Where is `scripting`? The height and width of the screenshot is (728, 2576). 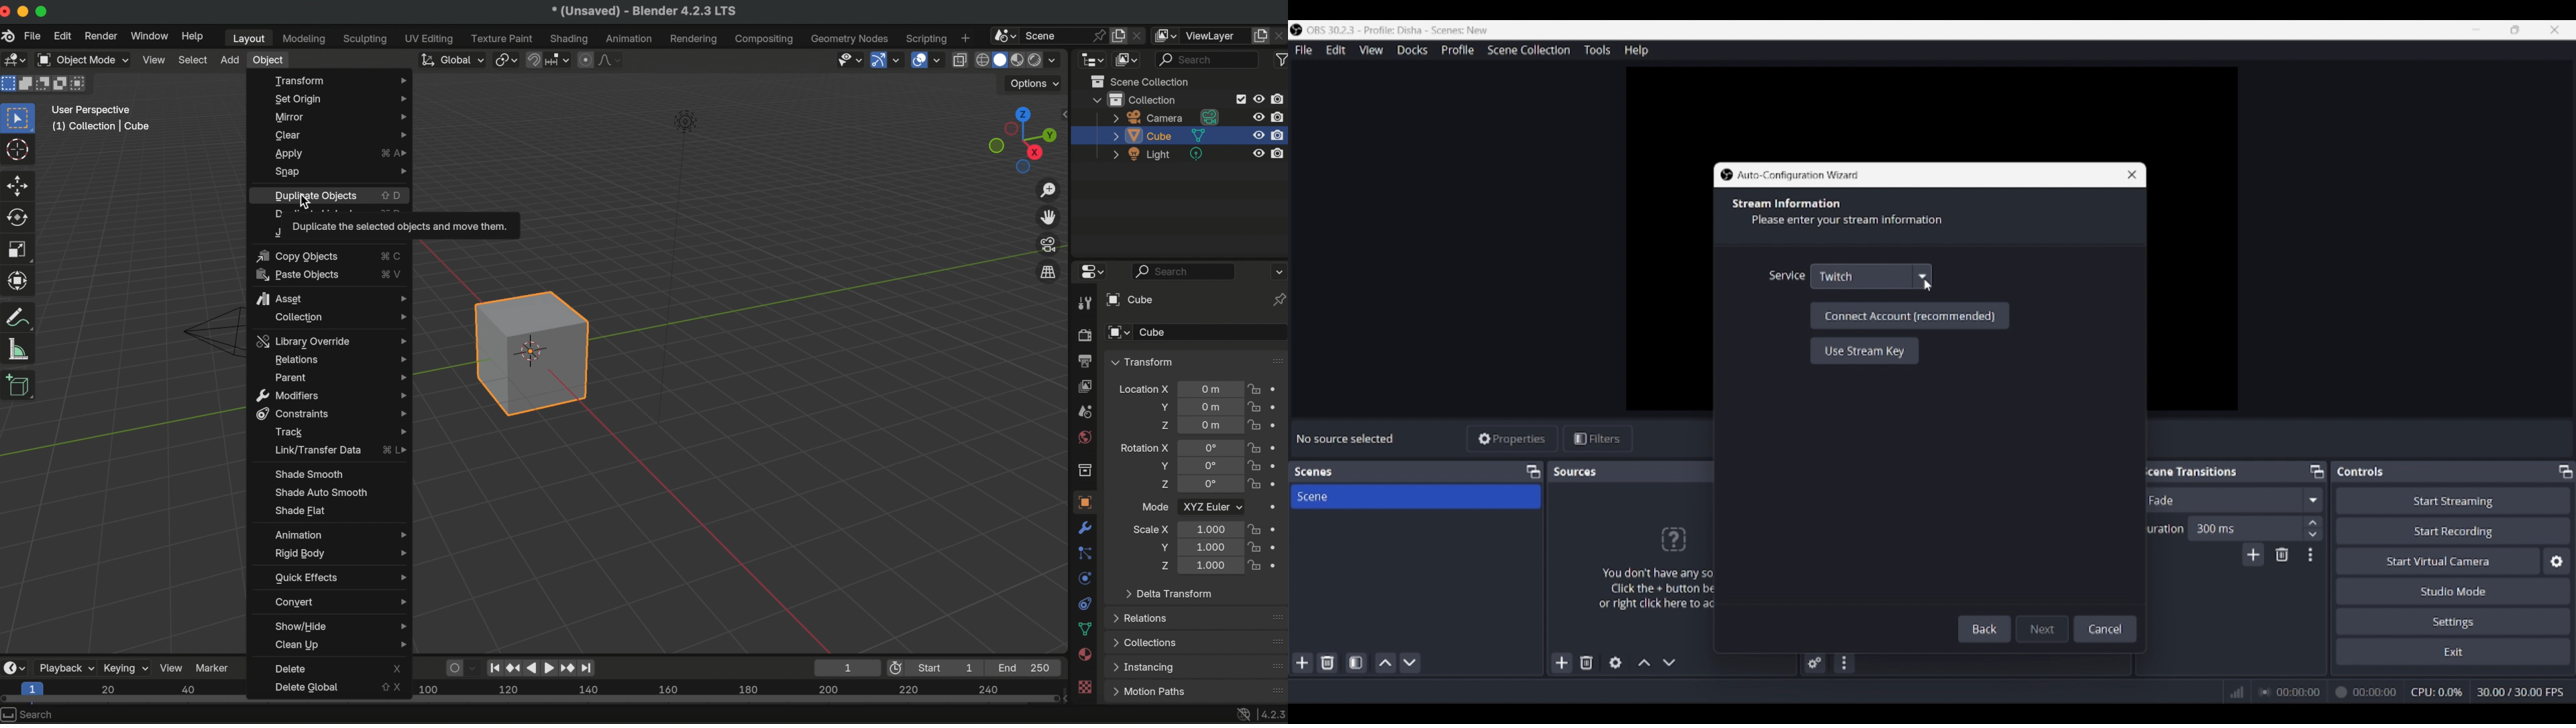
scripting is located at coordinates (924, 38).